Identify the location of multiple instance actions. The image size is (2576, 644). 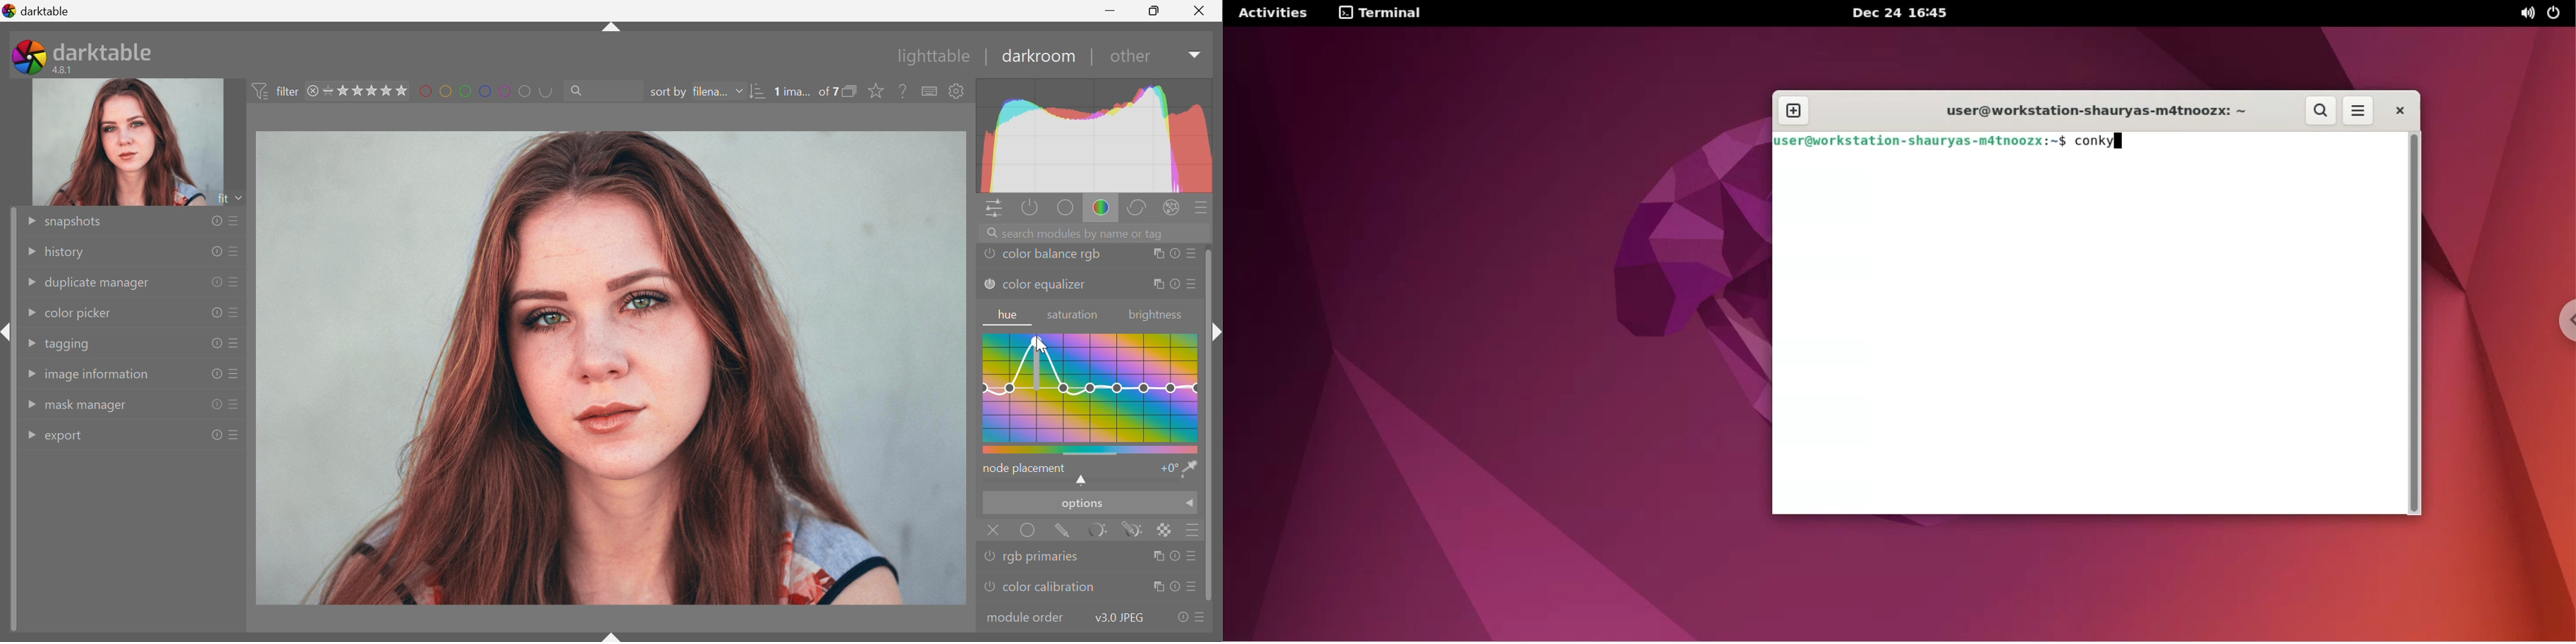
(1155, 556).